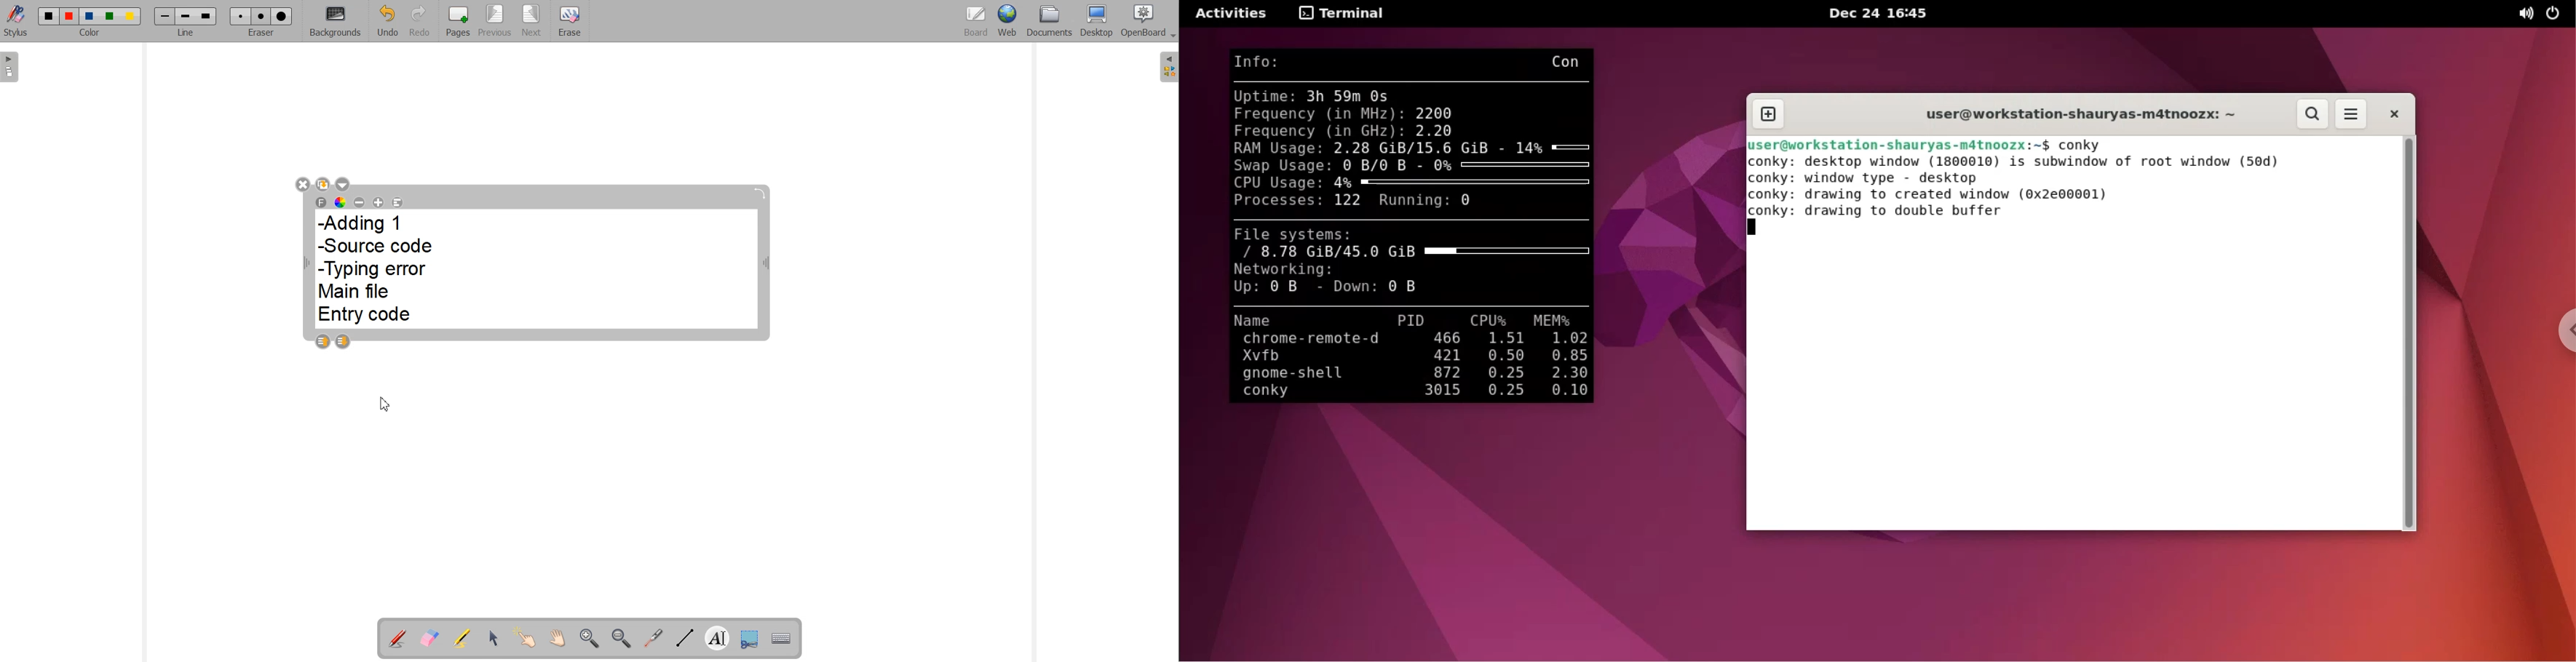  I want to click on Erase annotation, so click(430, 637).